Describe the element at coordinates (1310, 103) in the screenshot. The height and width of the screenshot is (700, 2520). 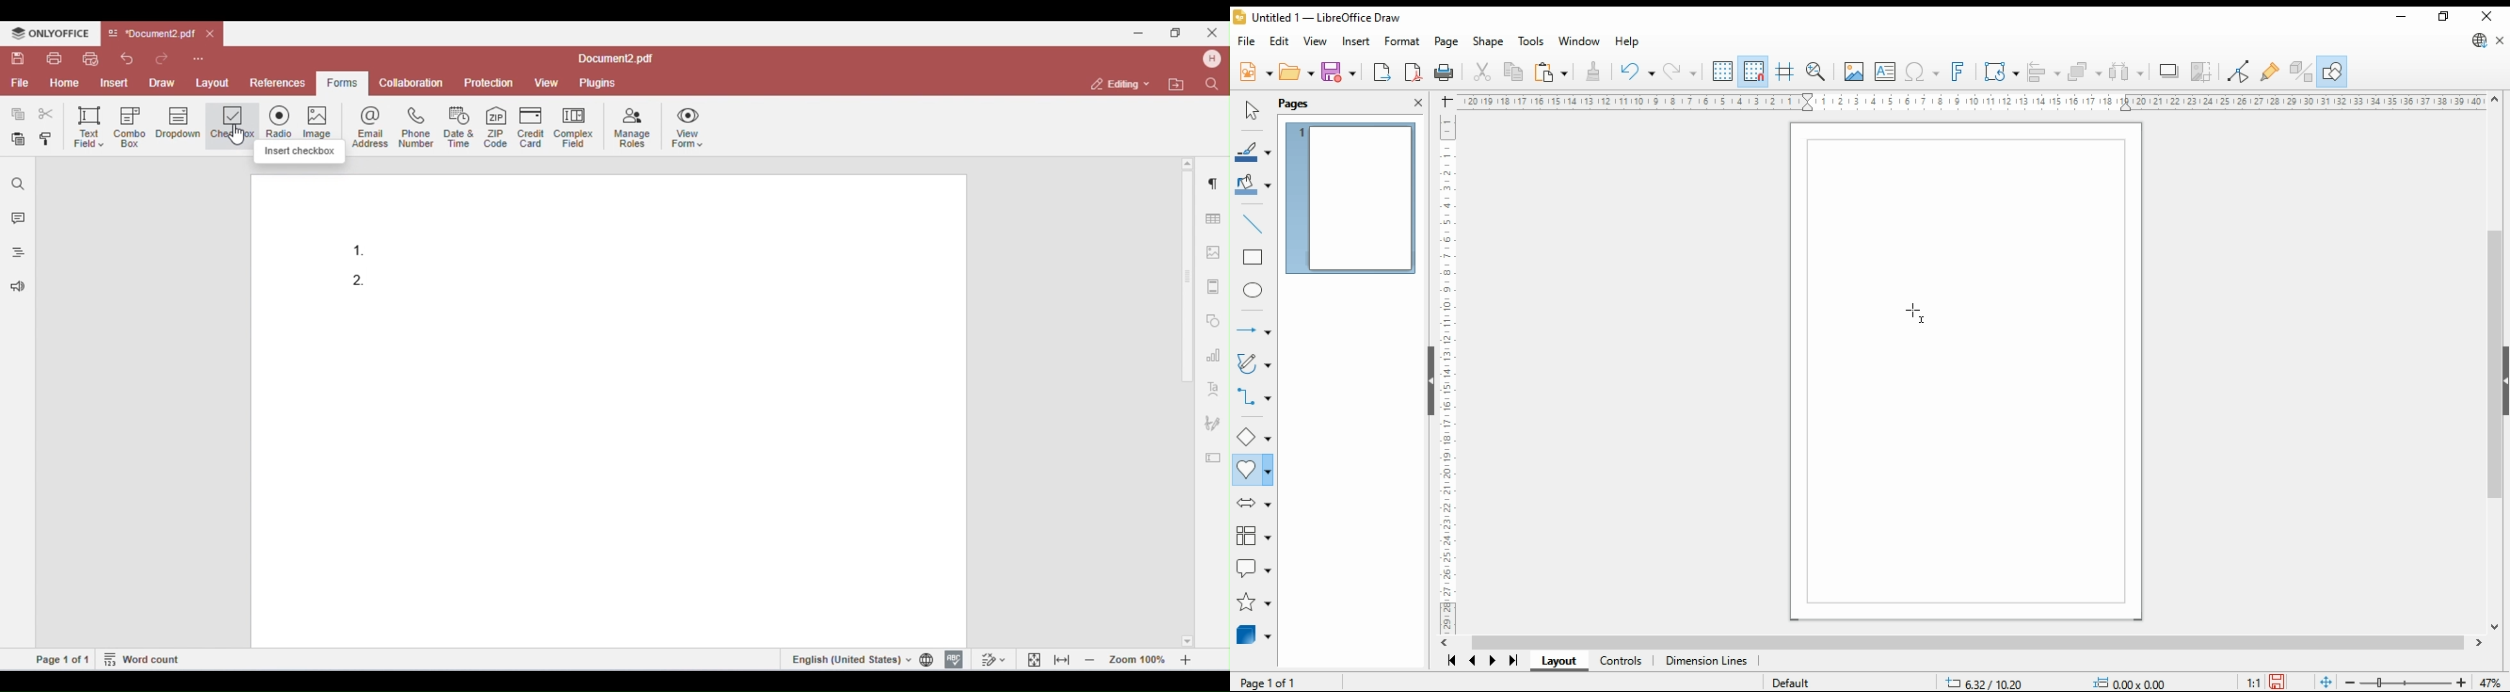
I see `pages` at that location.